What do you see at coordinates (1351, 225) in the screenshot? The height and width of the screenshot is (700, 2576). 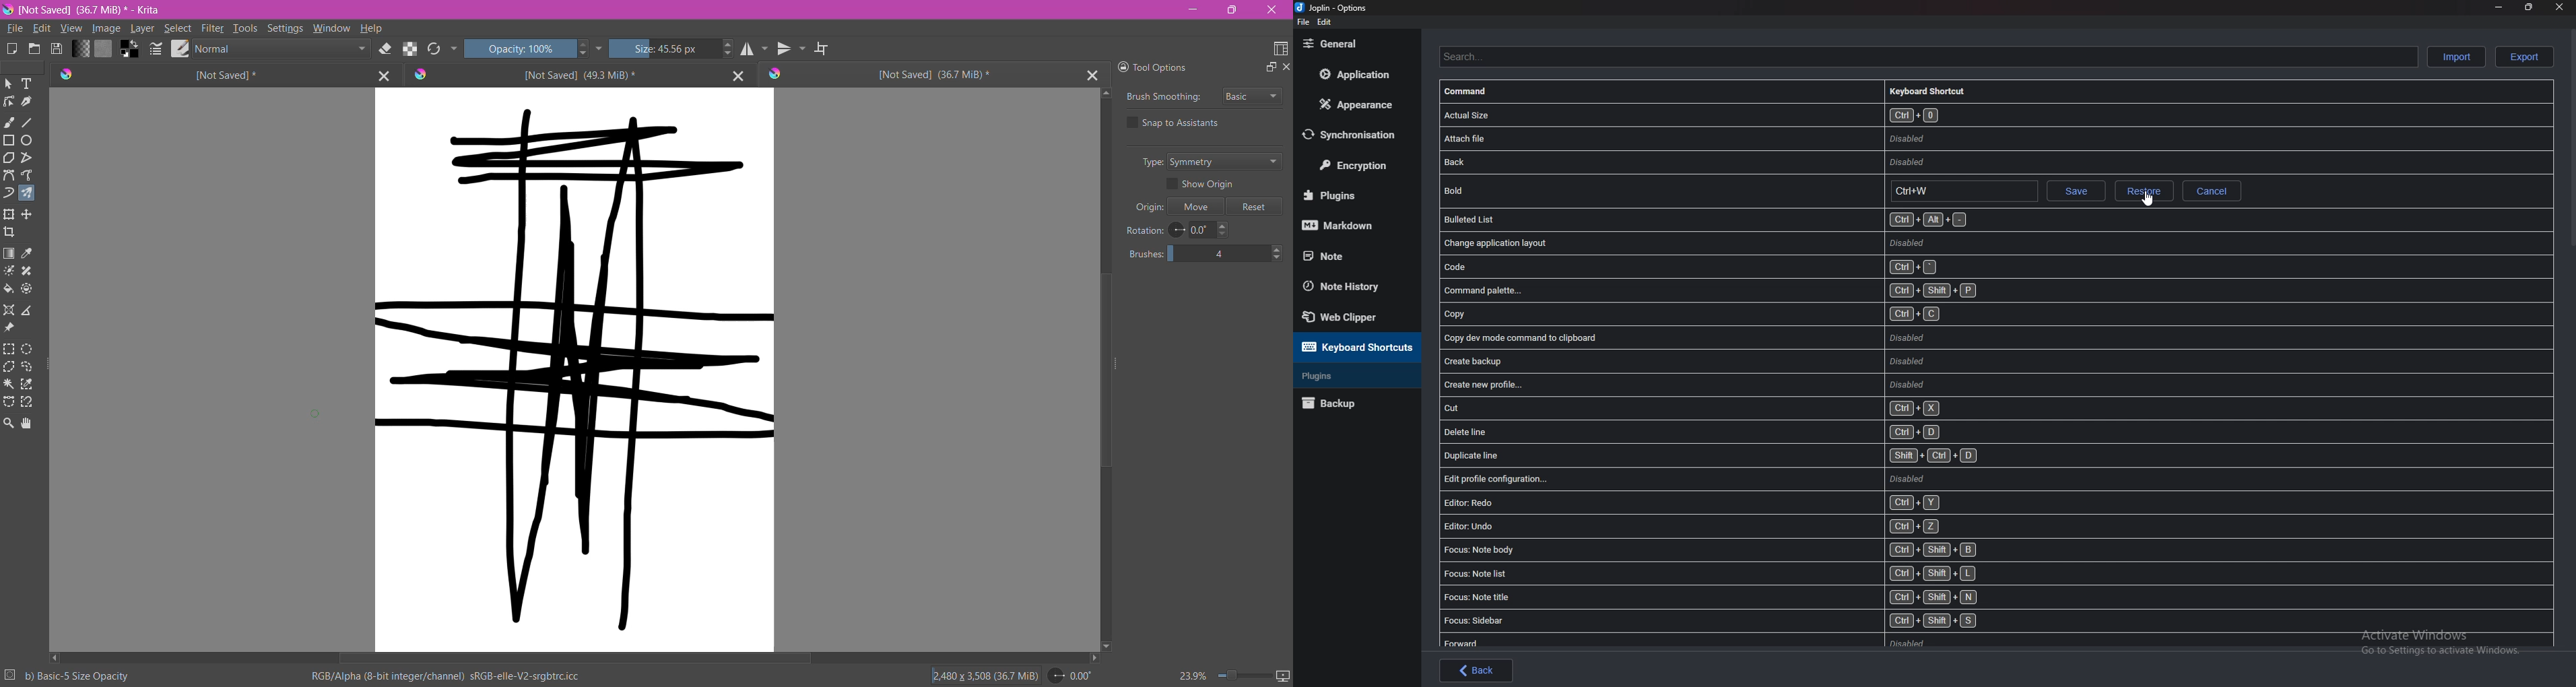 I see `Mark down` at bounding box center [1351, 225].